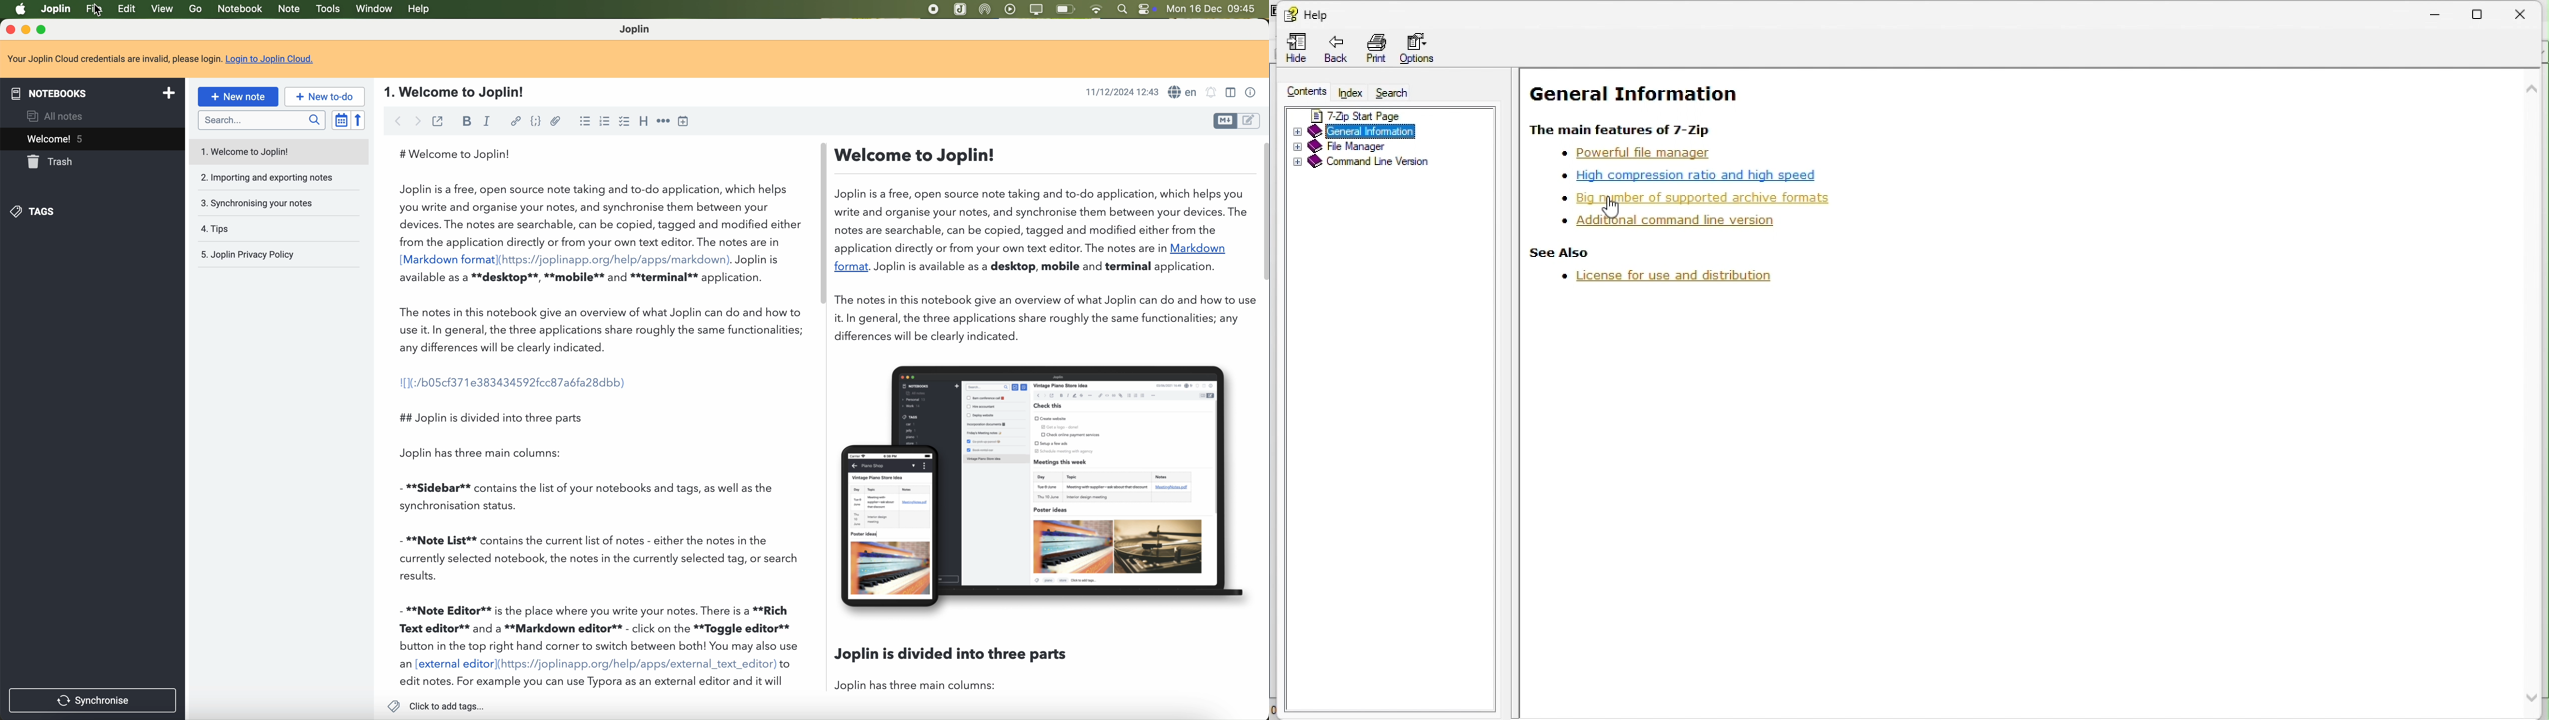 Image resolution: width=2576 pixels, height=728 pixels. I want to click on help, so click(420, 10).